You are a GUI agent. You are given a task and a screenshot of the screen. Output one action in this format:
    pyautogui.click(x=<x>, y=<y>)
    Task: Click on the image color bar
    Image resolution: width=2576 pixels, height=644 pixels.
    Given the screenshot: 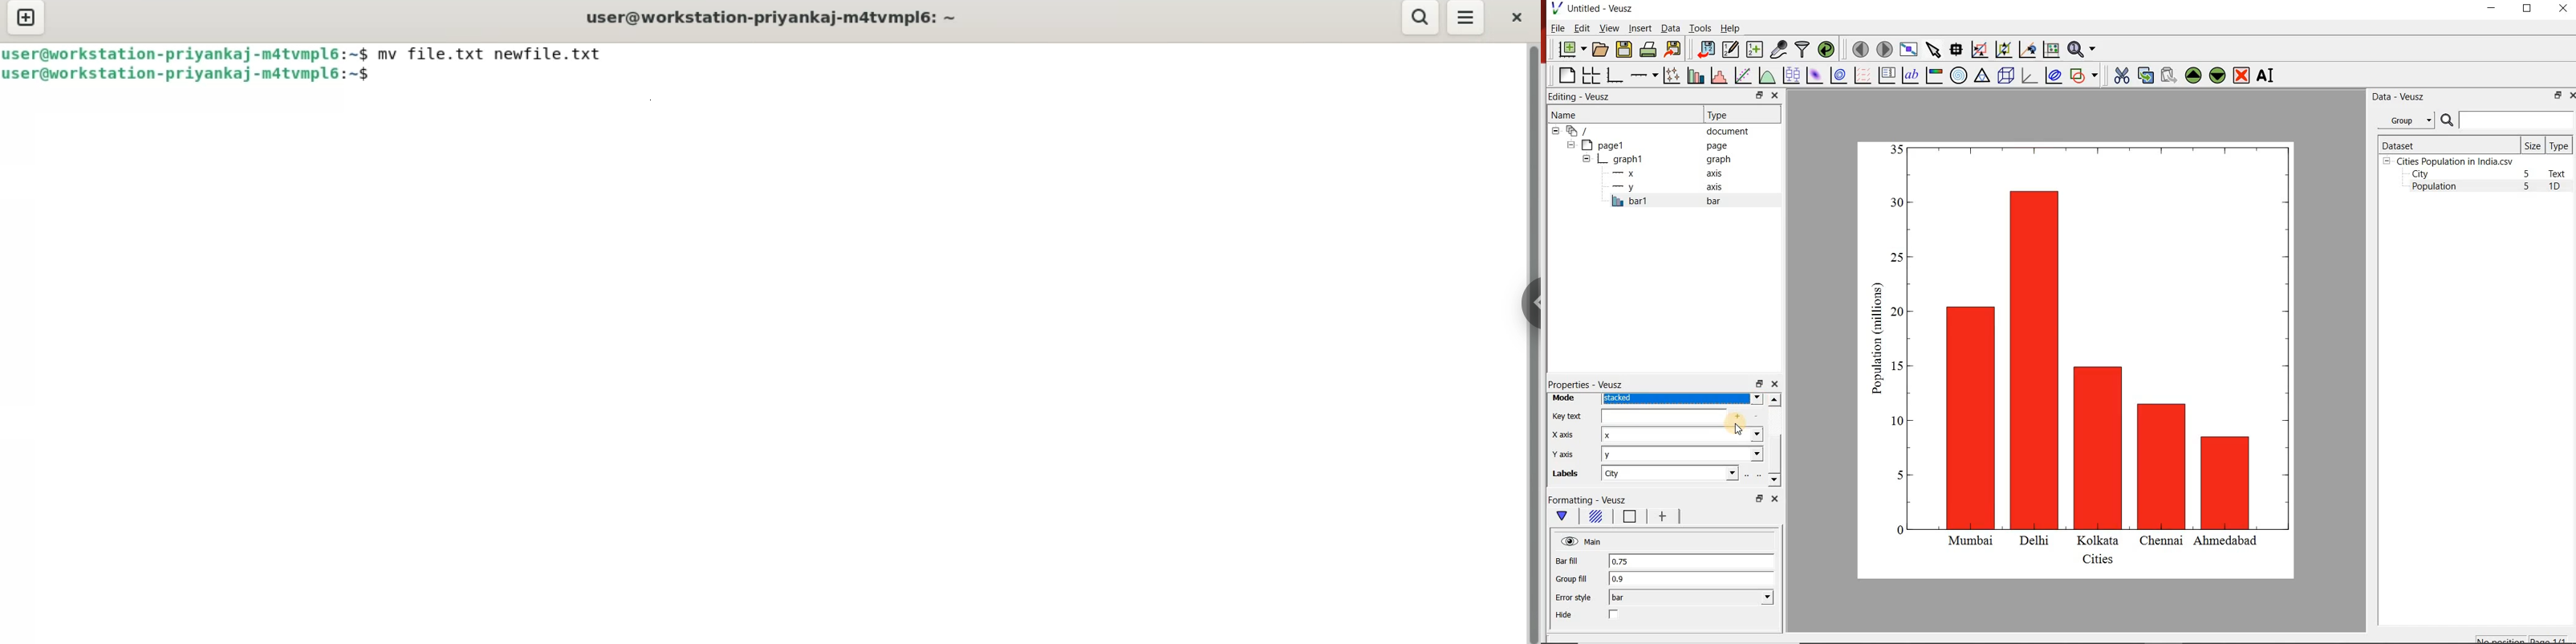 What is the action you would take?
    pyautogui.click(x=1934, y=75)
    